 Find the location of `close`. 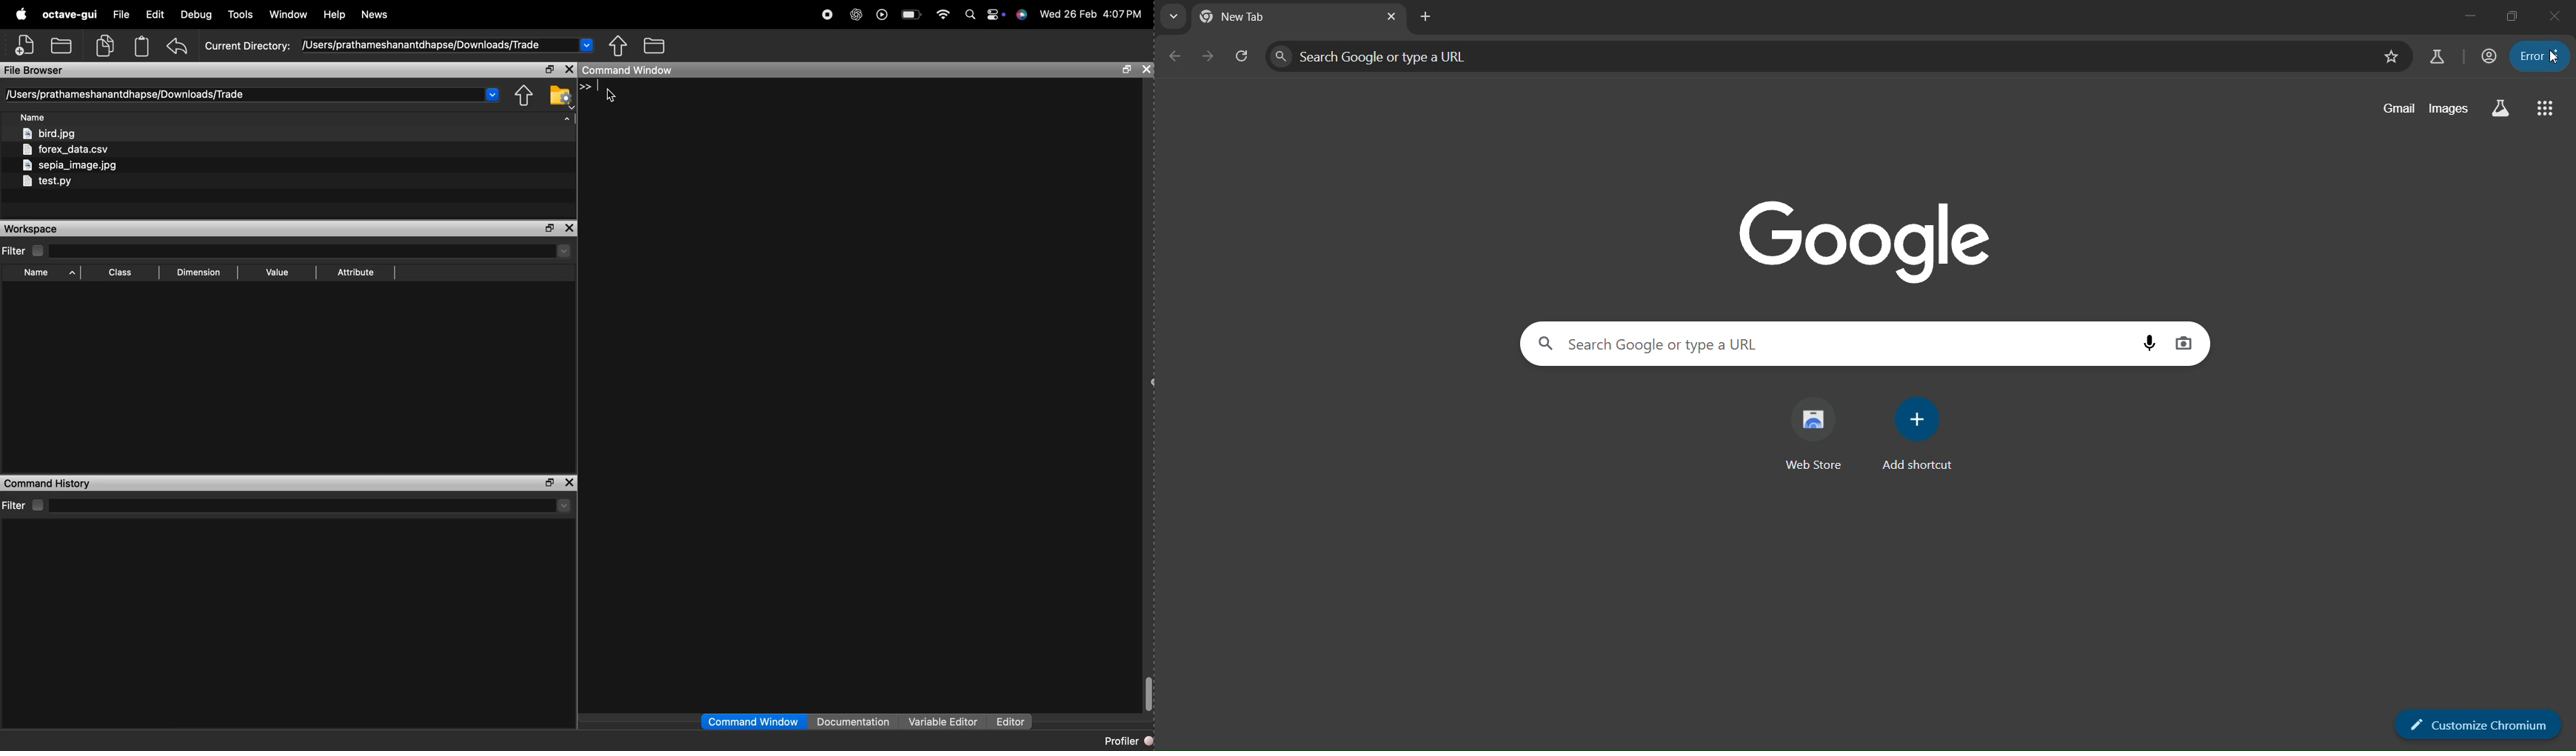

close is located at coordinates (571, 482).